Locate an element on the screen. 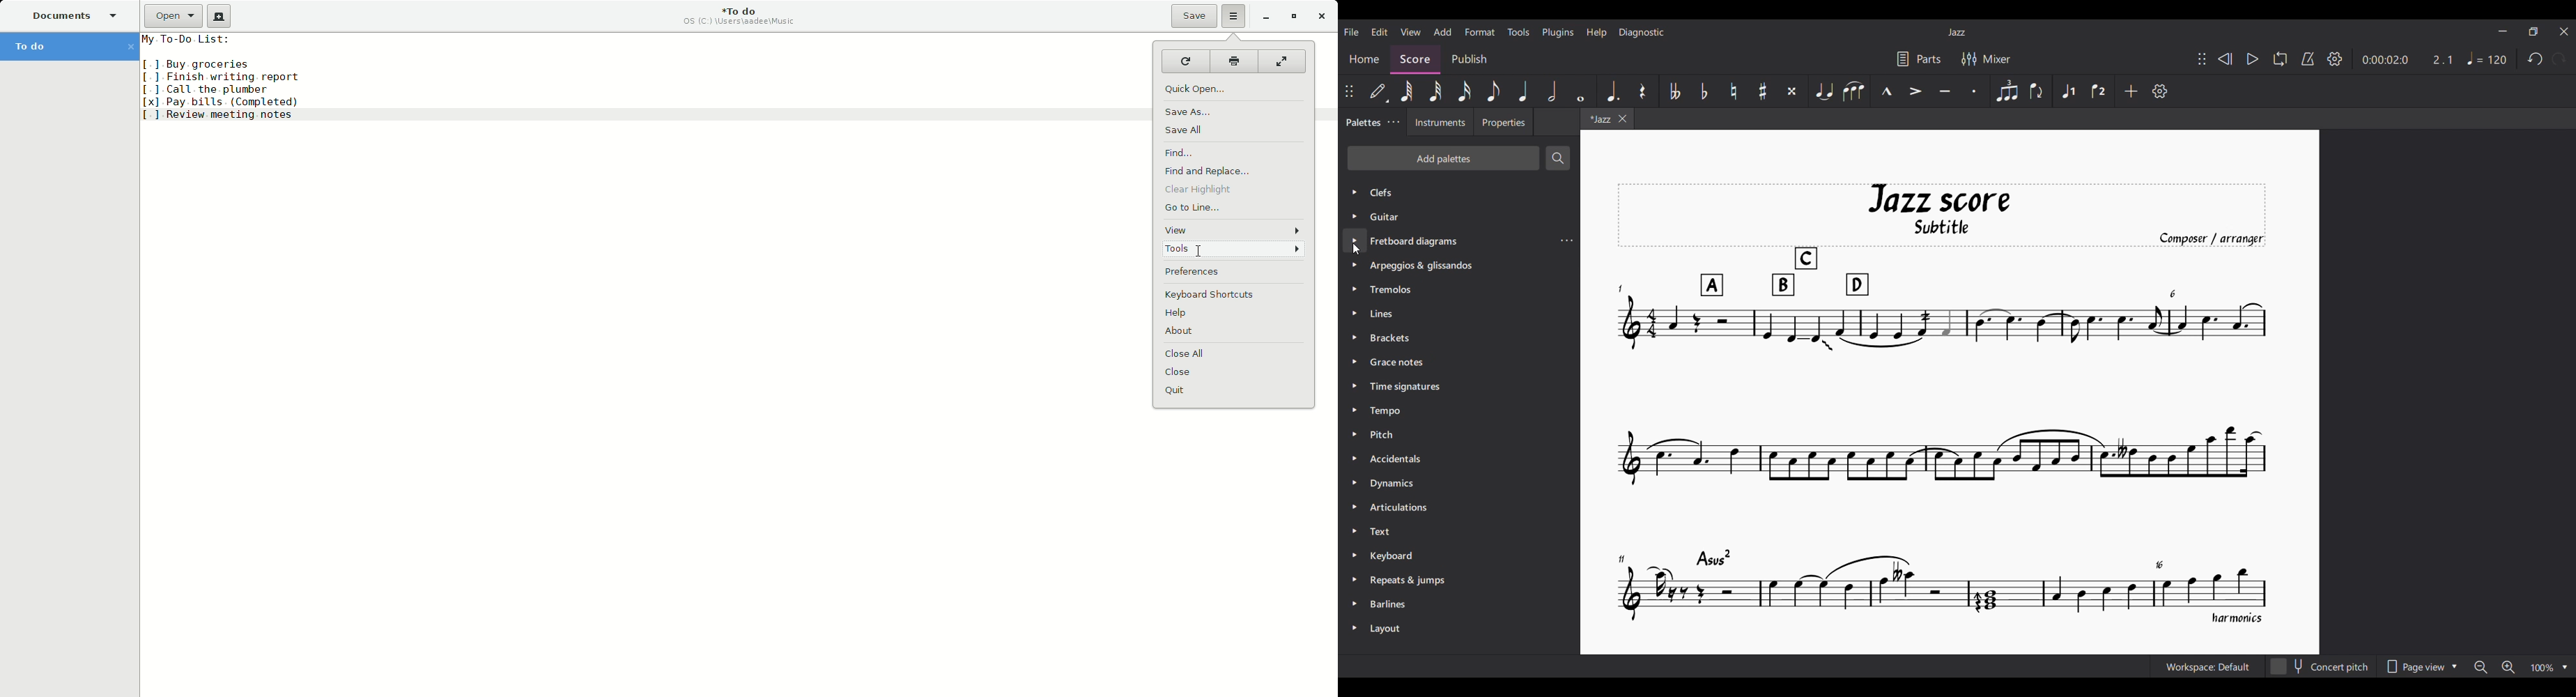  Instruments is located at coordinates (1440, 122).